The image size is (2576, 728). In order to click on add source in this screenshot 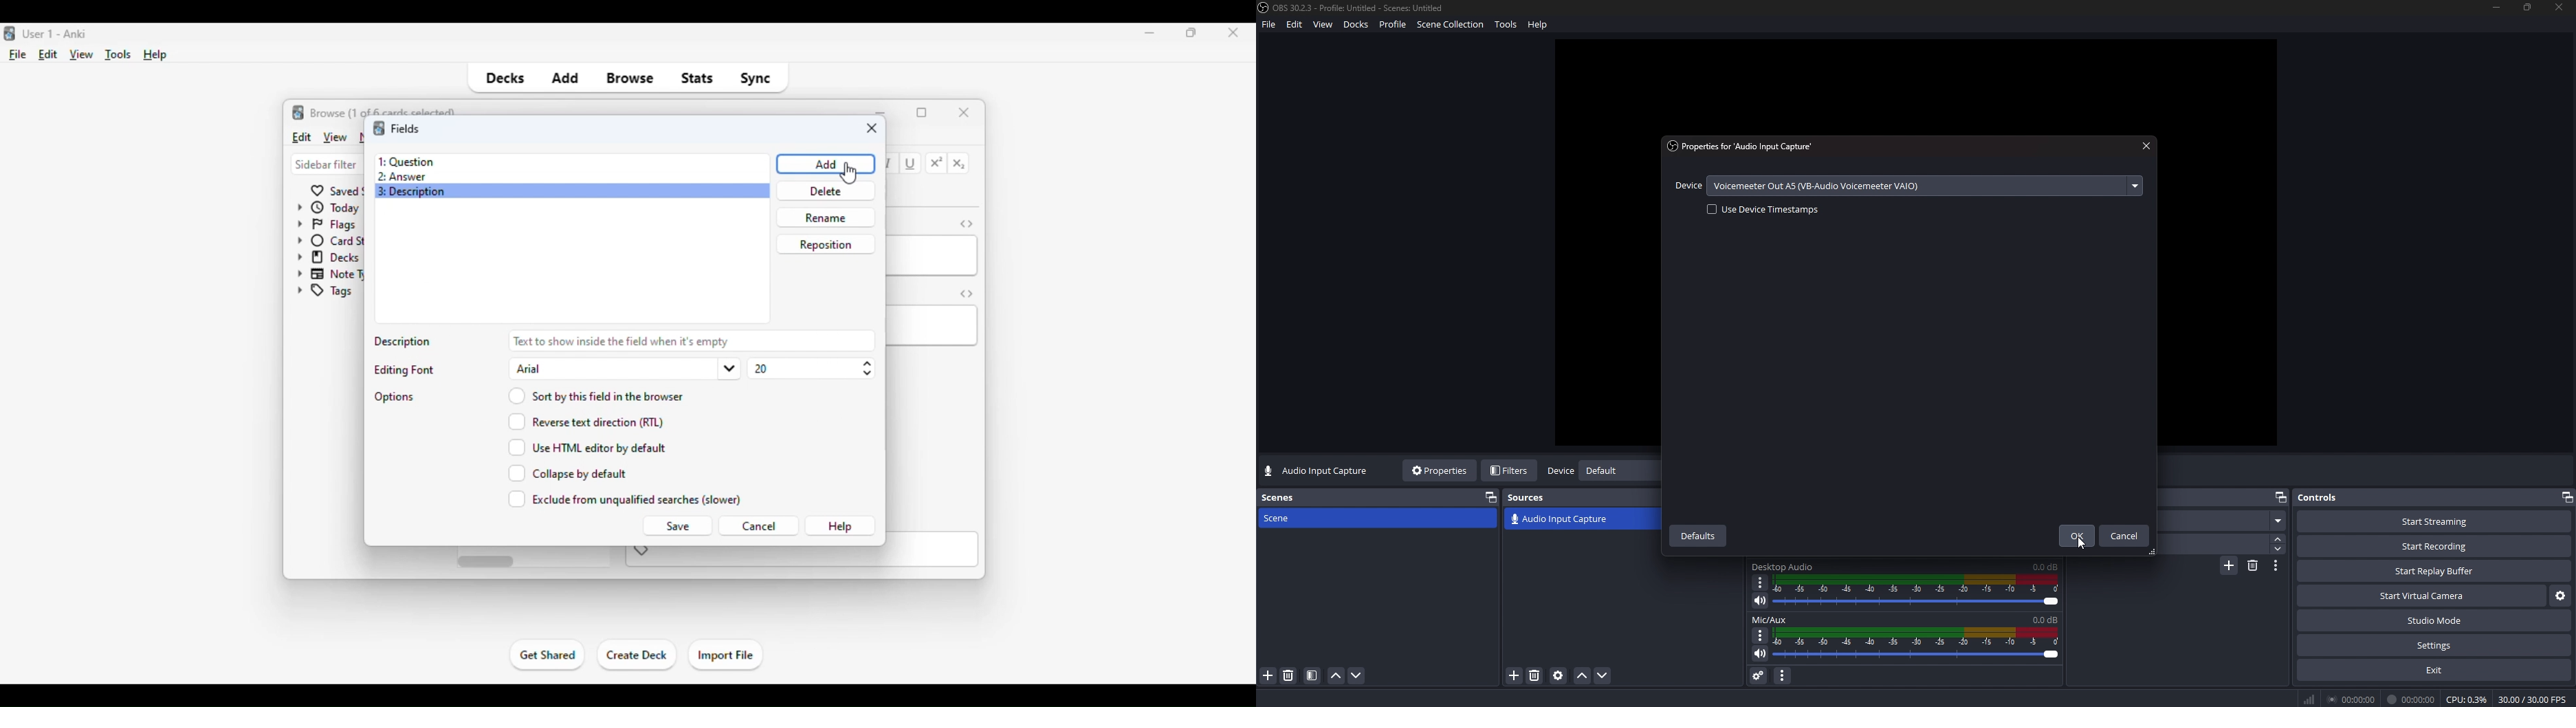, I will do `click(1515, 675)`.